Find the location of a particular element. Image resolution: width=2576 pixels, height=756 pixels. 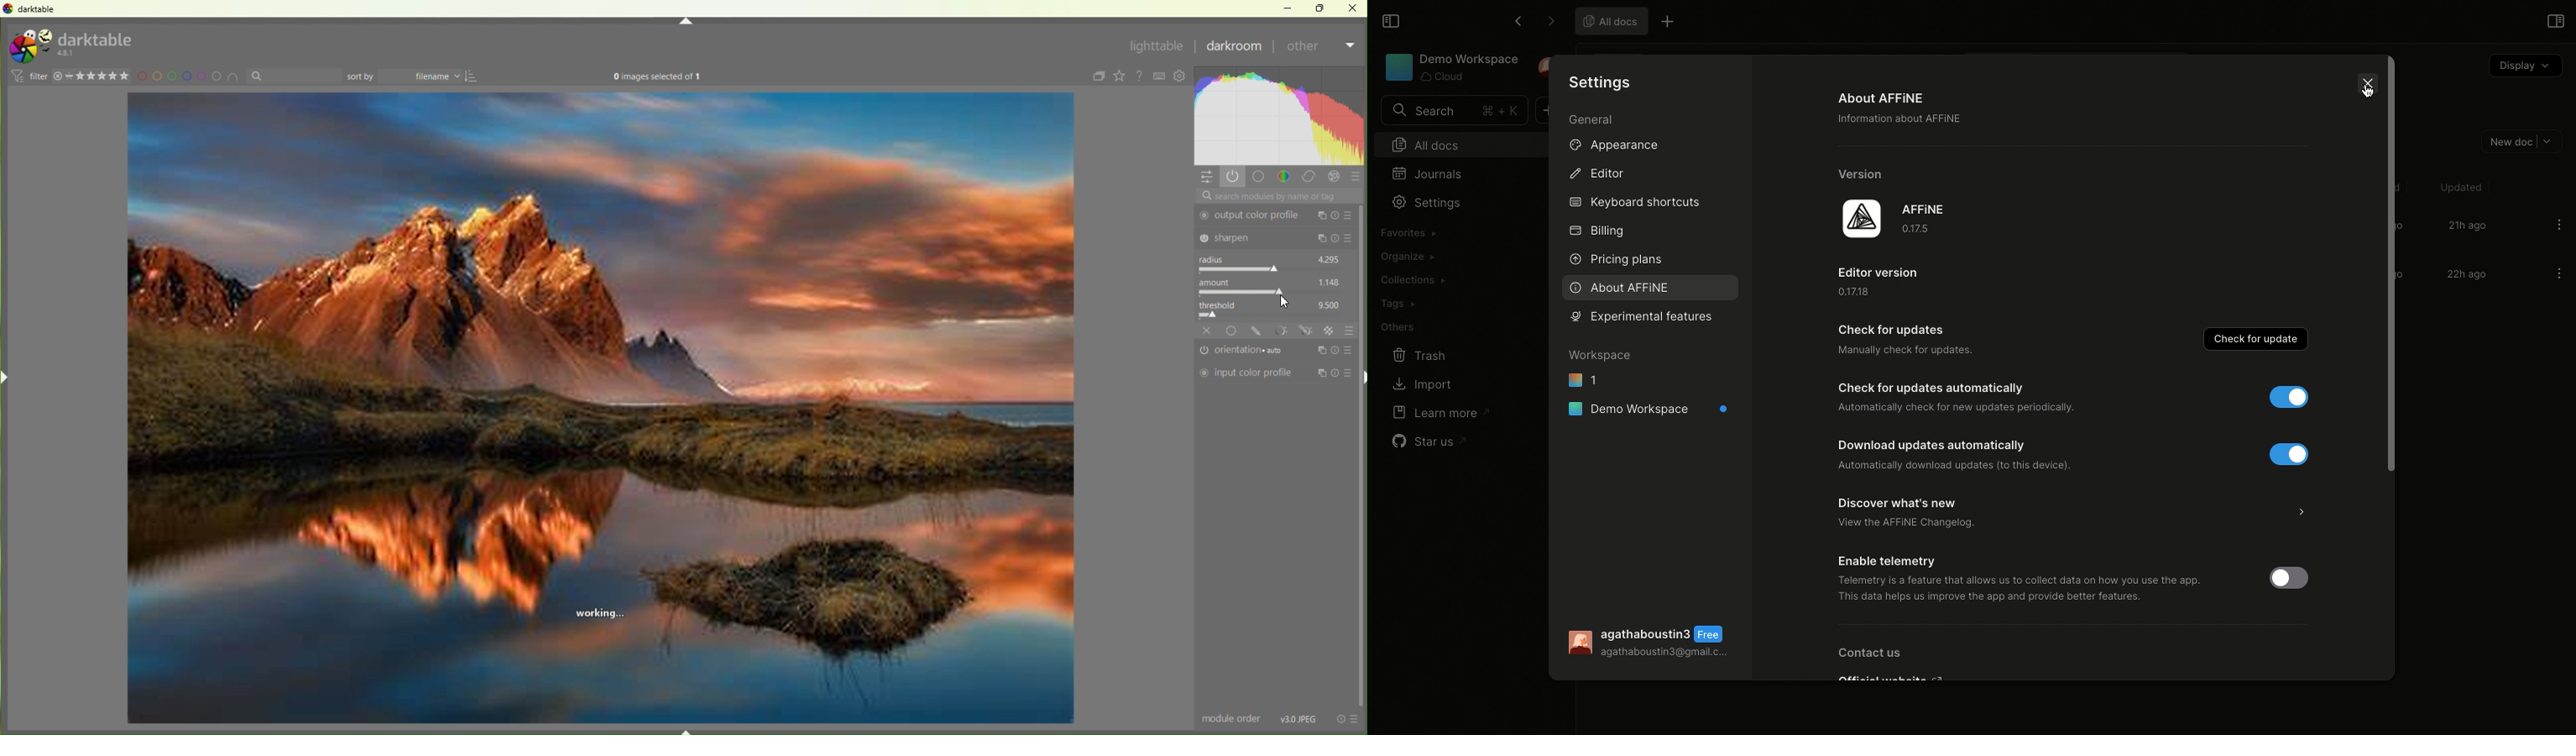

collapse is located at coordinates (1096, 77).